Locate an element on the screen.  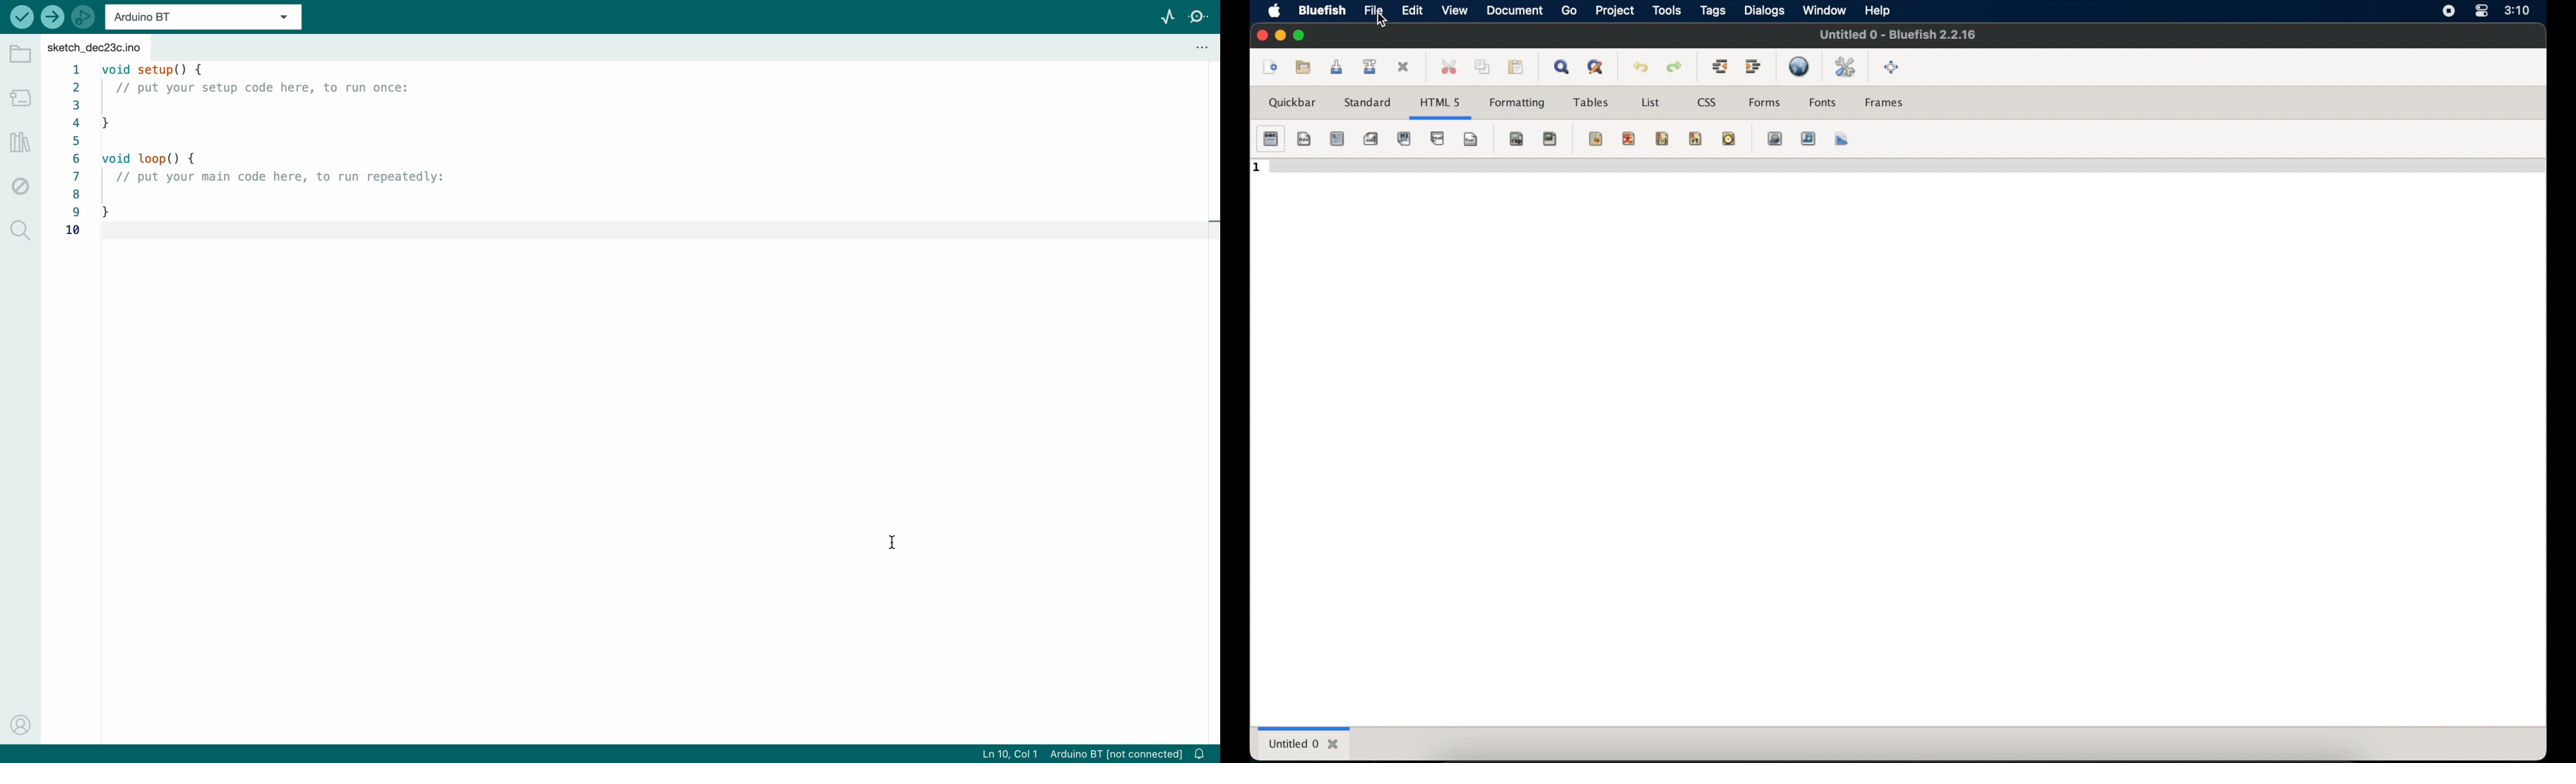
mark is located at coordinates (1597, 138).